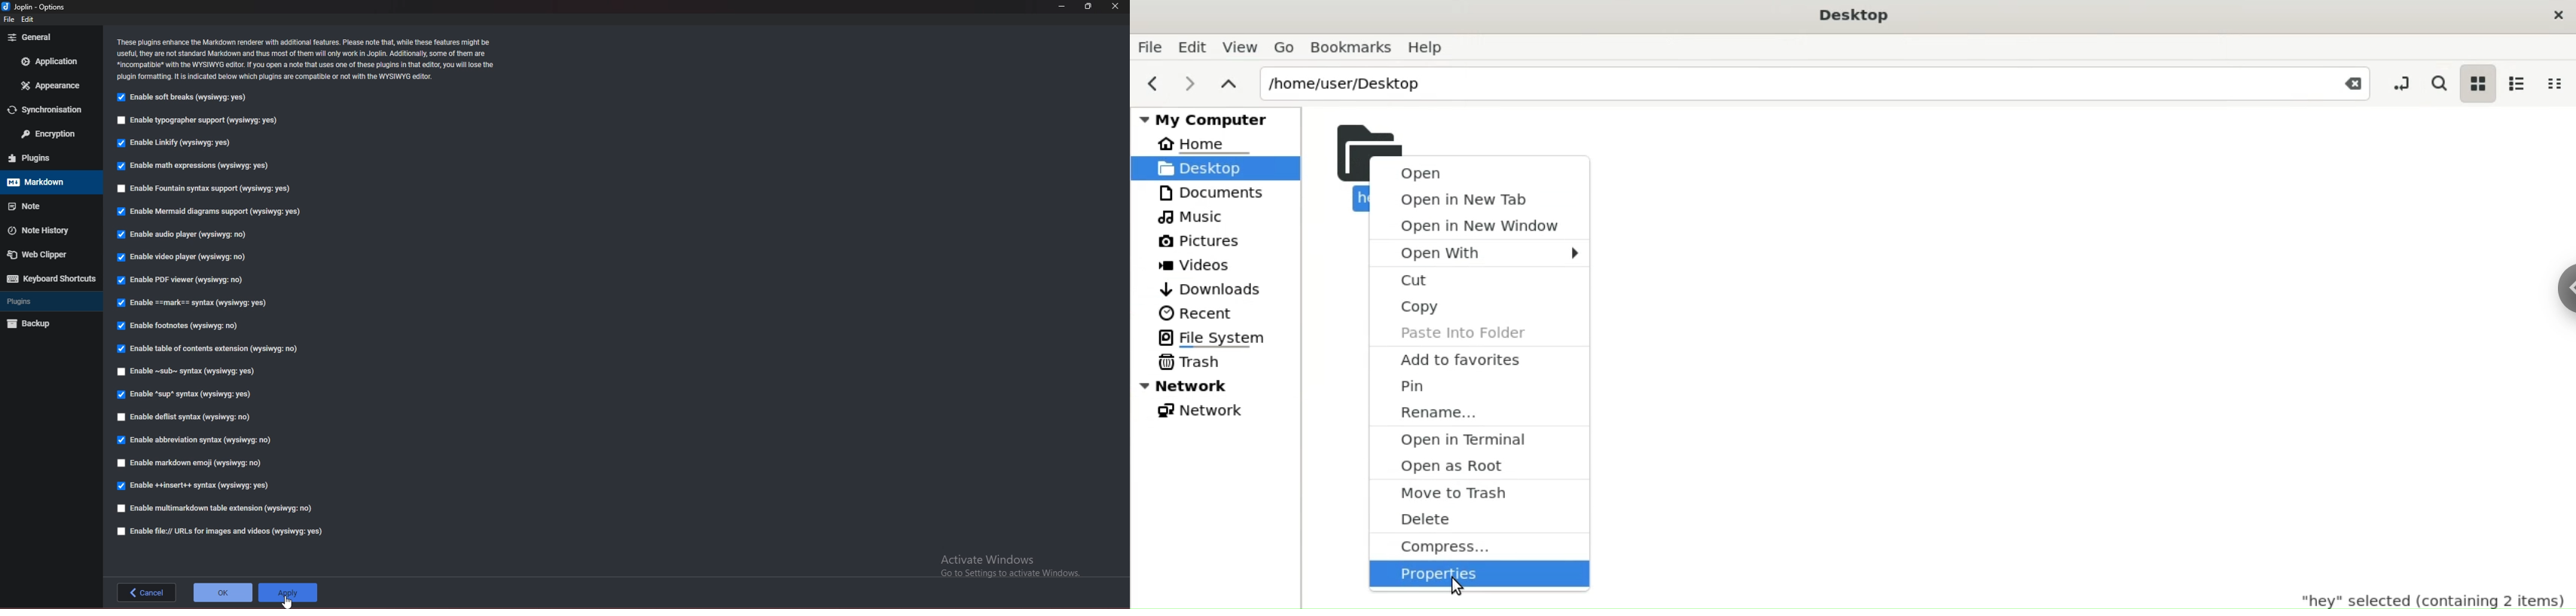  What do you see at coordinates (195, 486) in the screenshot?
I see `enable insert syntax` at bounding box center [195, 486].